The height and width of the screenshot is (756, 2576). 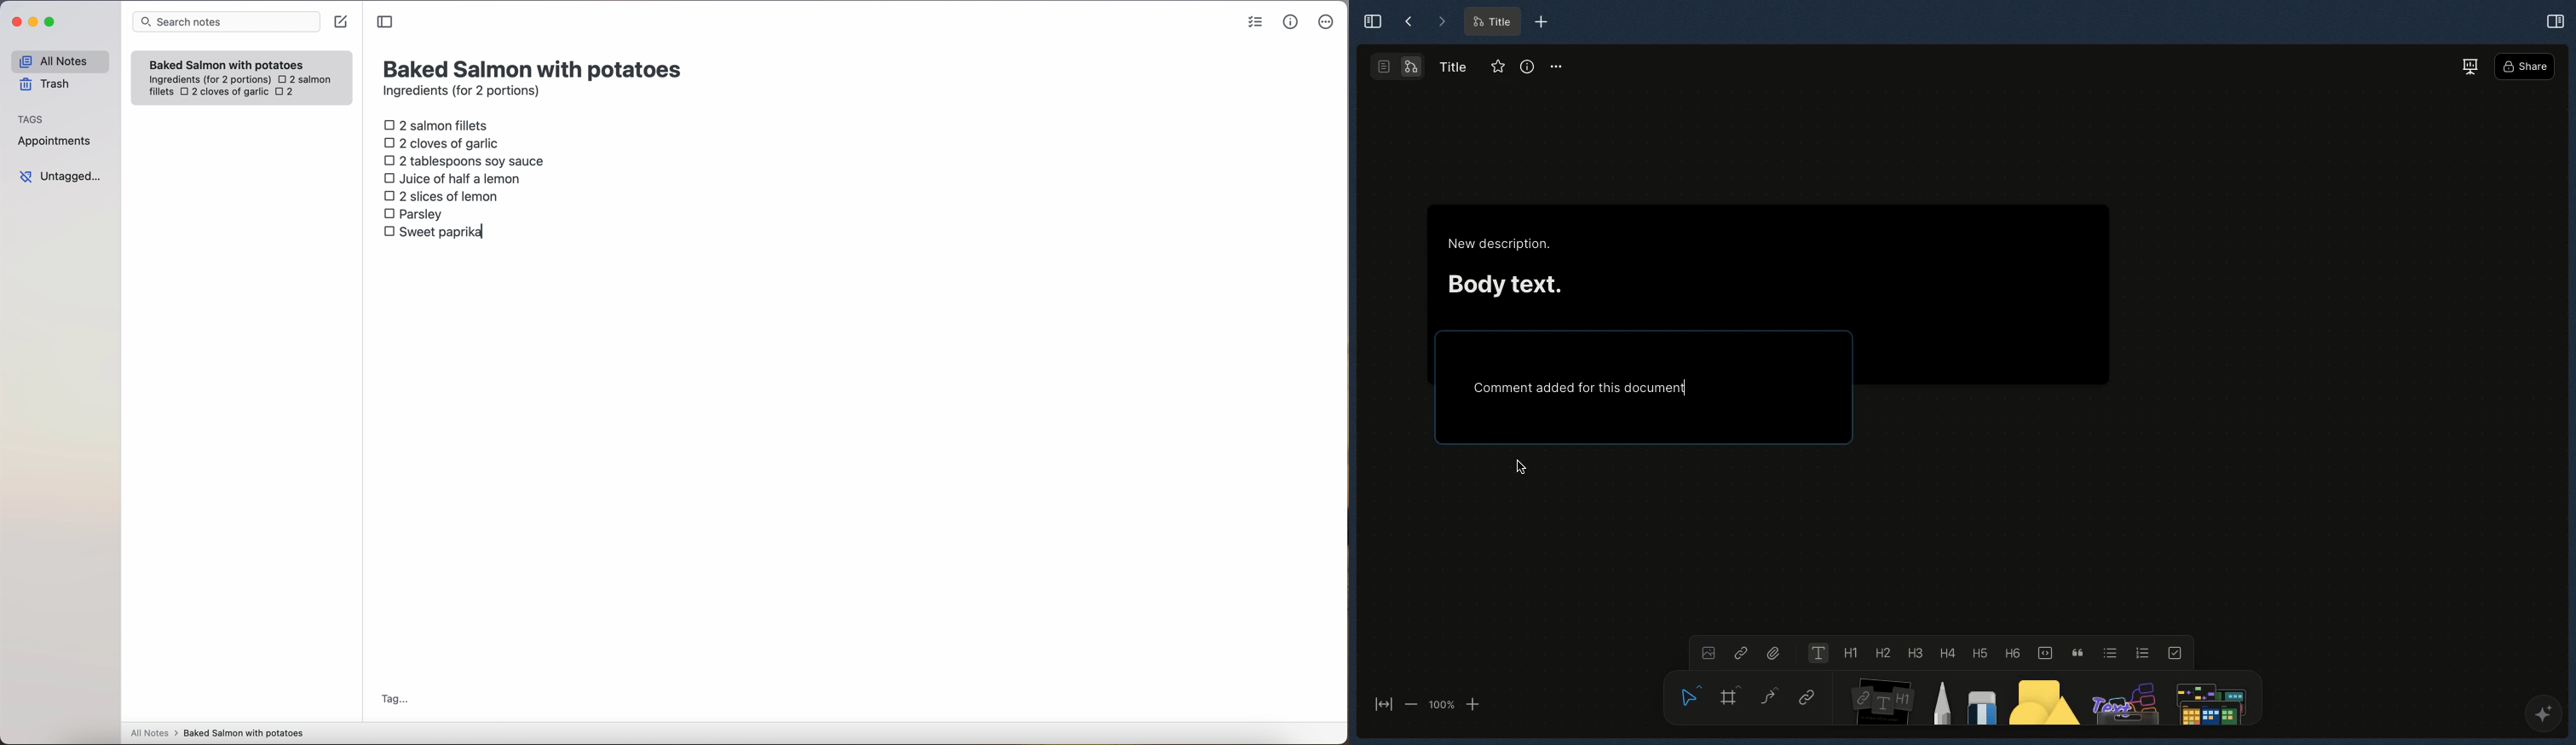 What do you see at coordinates (465, 92) in the screenshot?
I see `ingredients (for 2 portions)` at bounding box center [465, 92].